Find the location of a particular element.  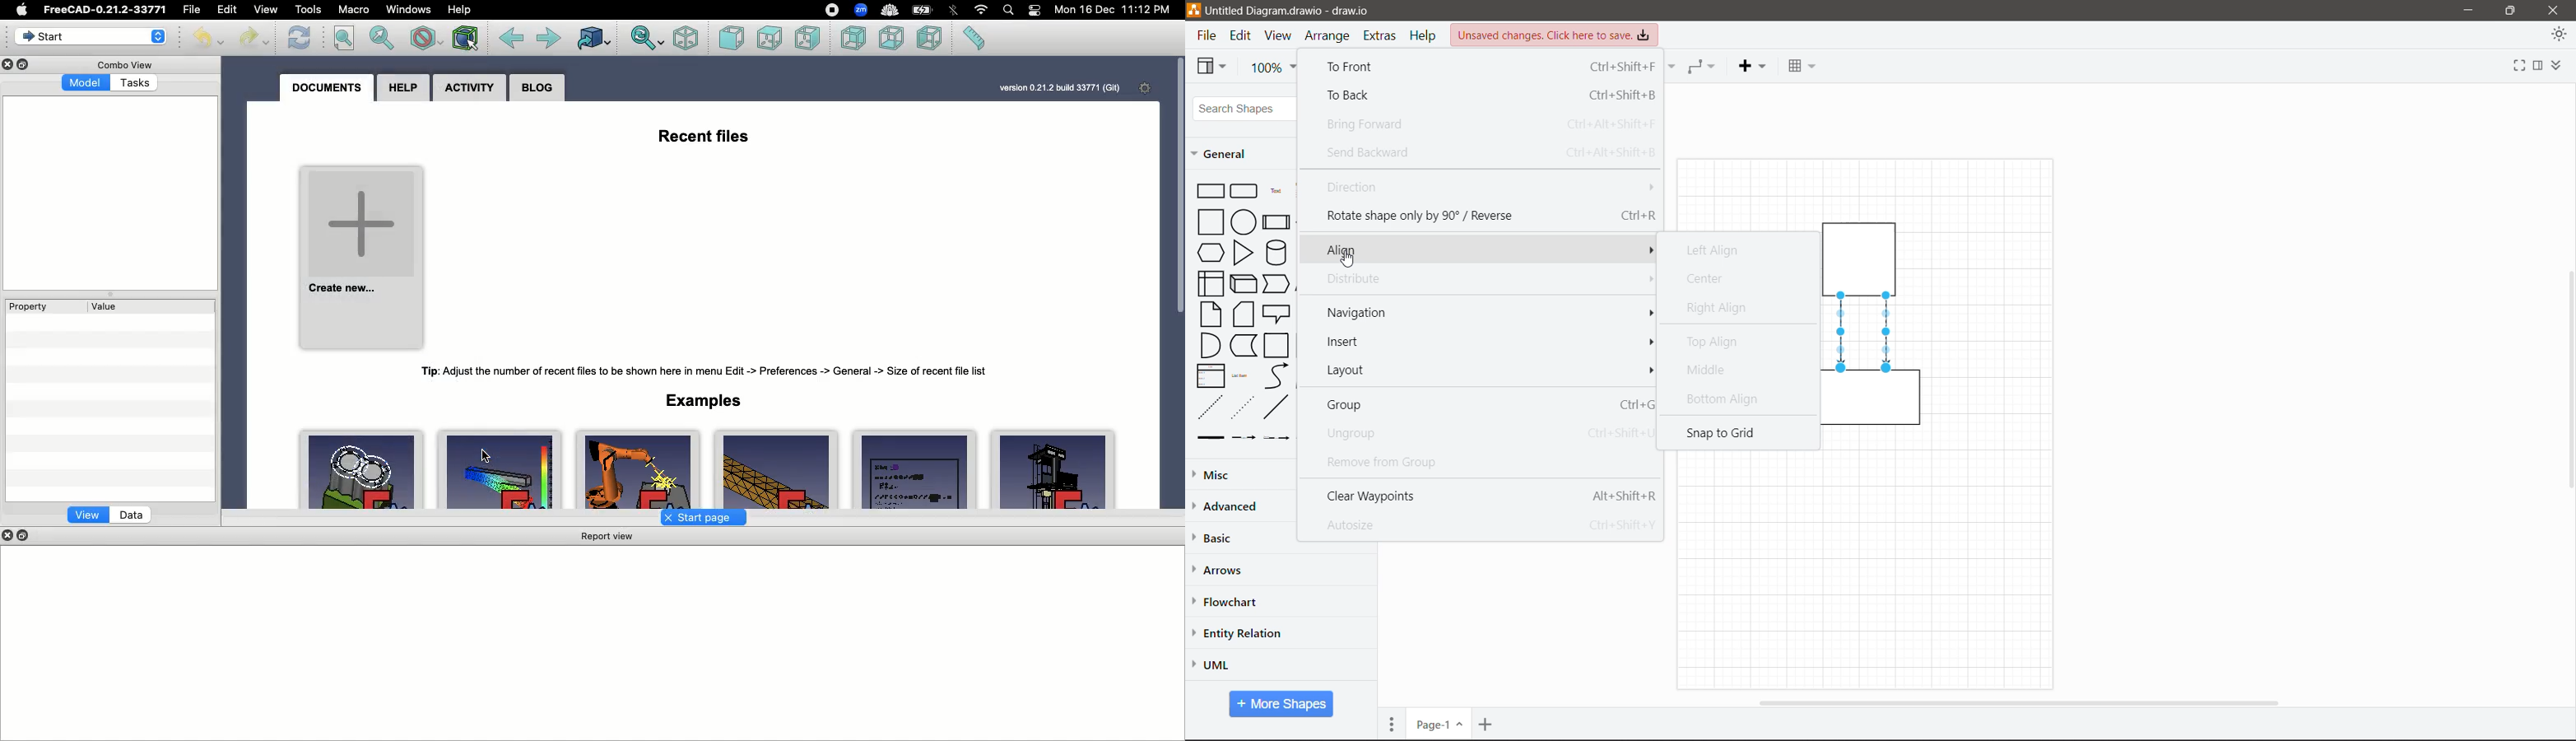

Fit selection is located at coordinates (384, 38).